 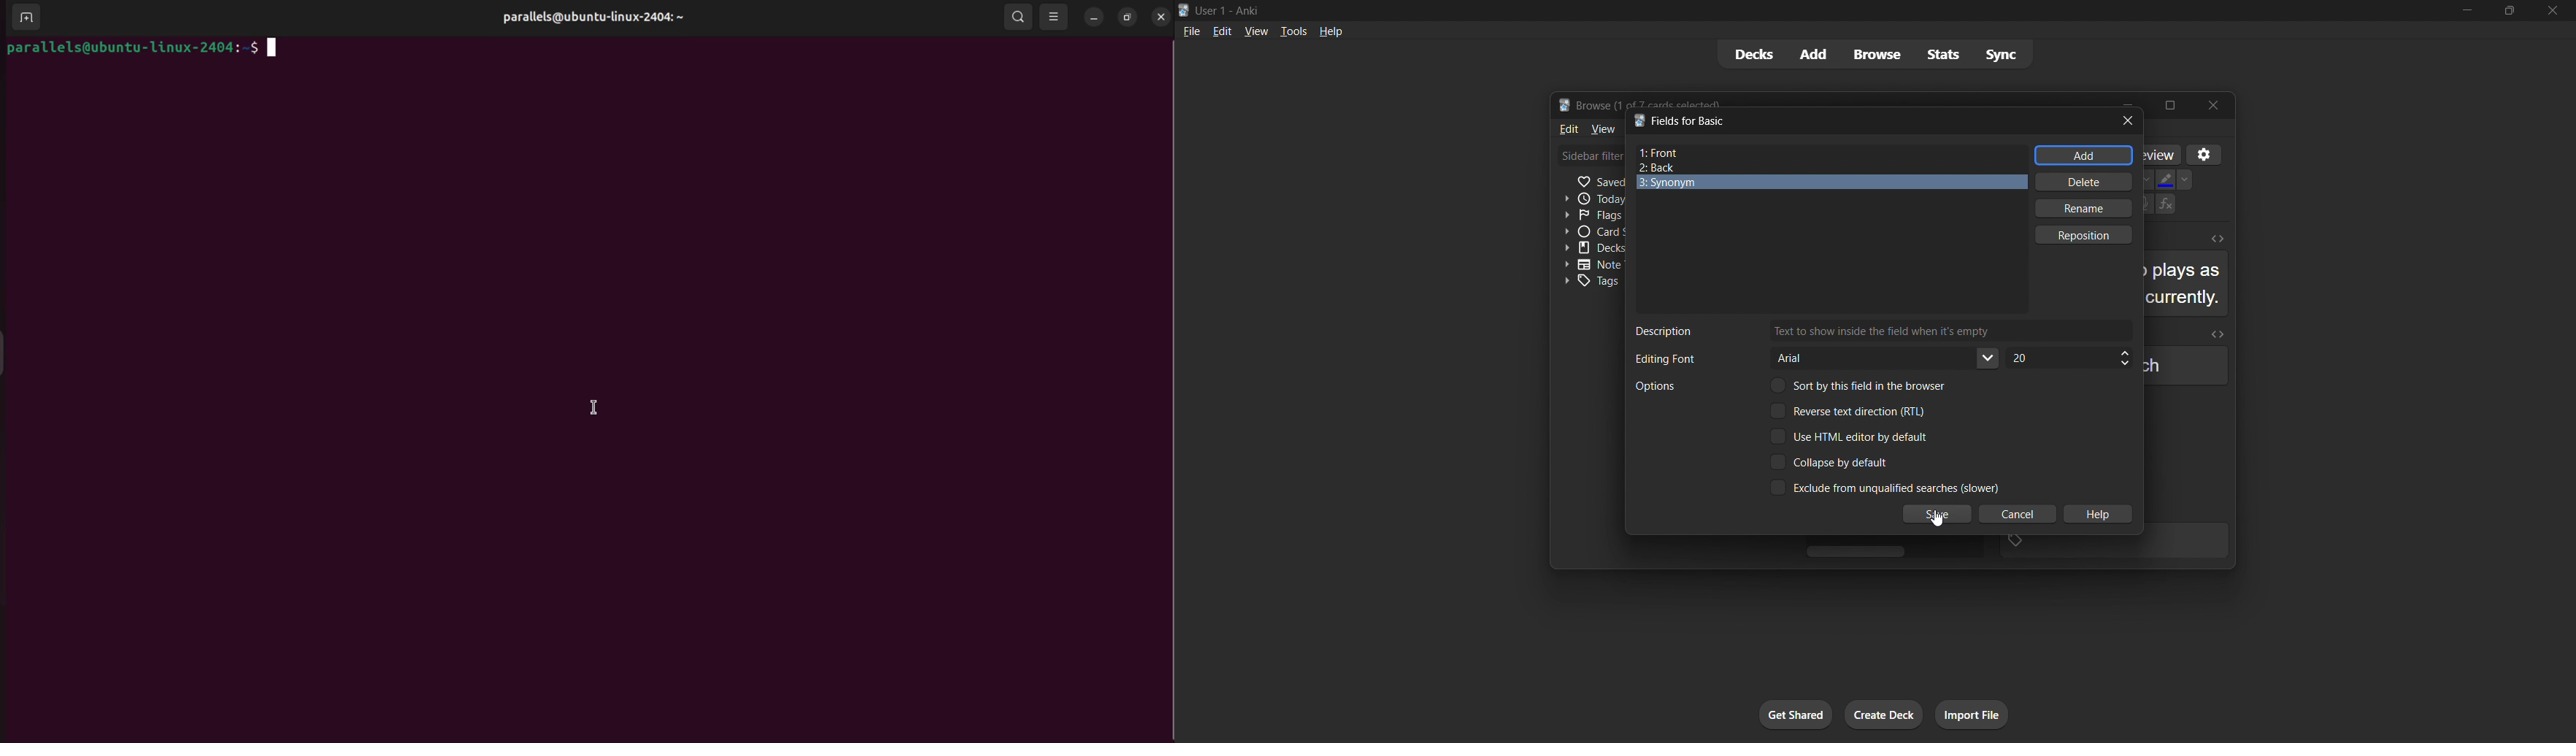 I want to click on front field, so click(x=1833, y=151).